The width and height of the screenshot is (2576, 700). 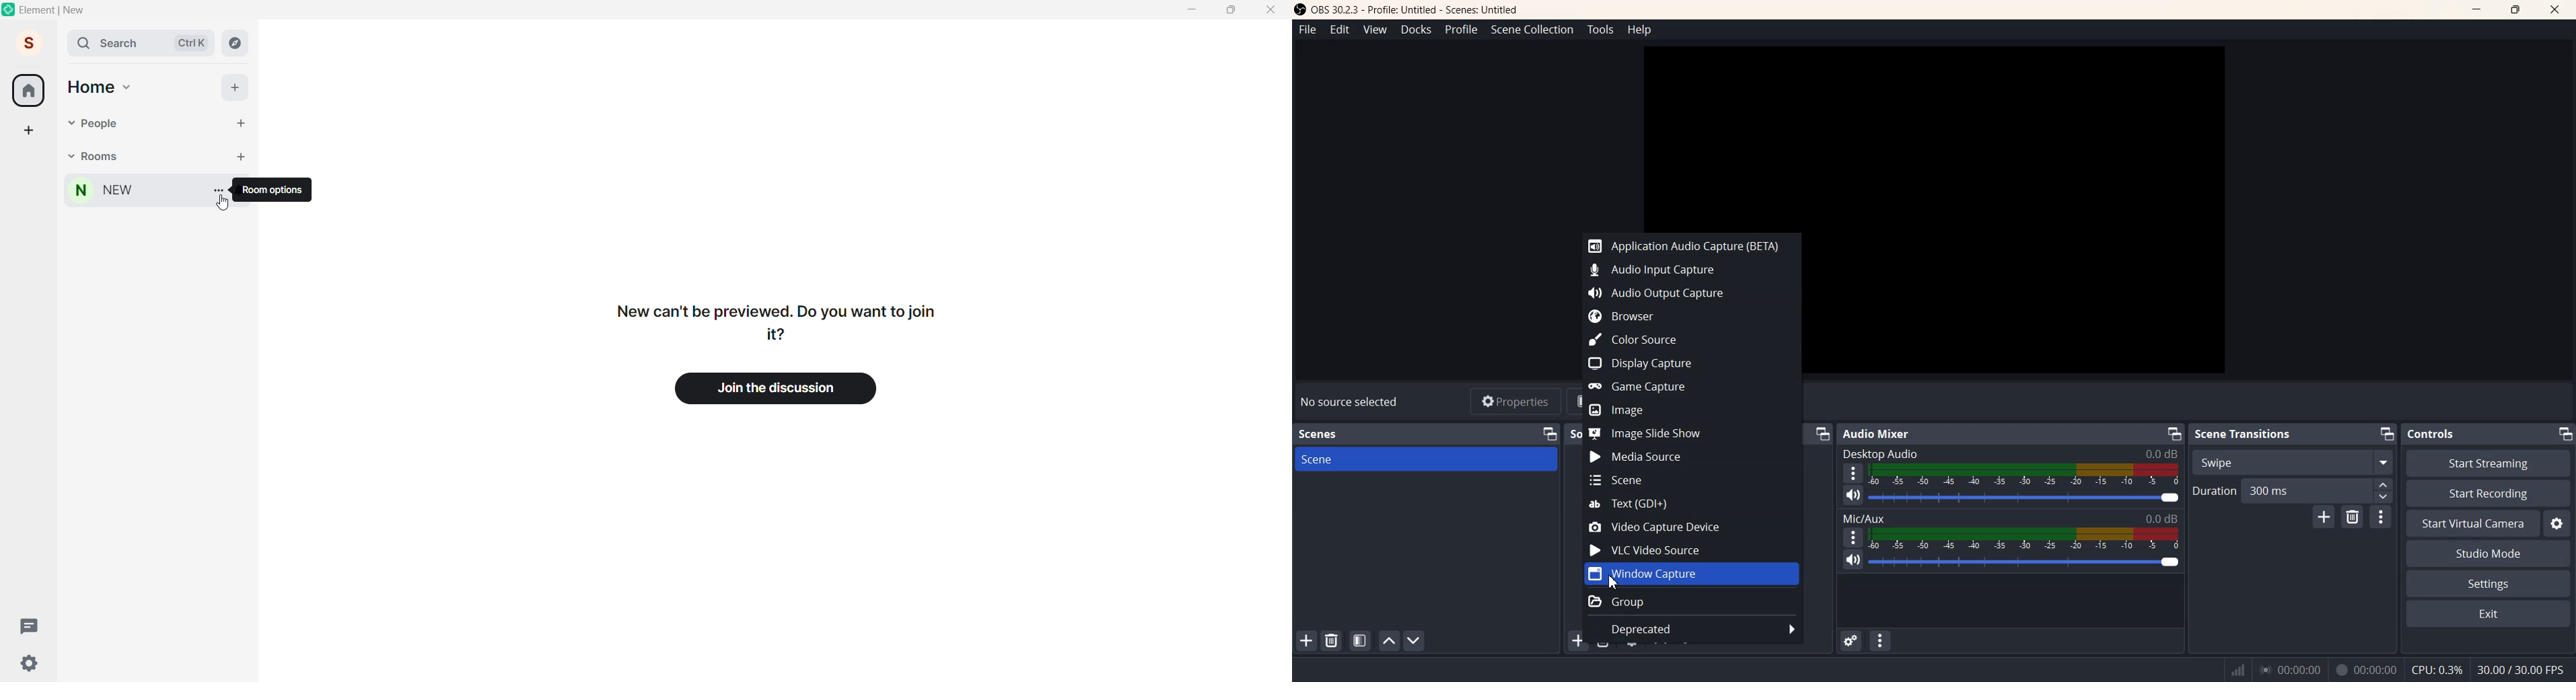 What do you see at coordinates (1689, 245) in the screenshot?
I see `Application Audio Capture (BETA)` at bounding box center [1689, 245].